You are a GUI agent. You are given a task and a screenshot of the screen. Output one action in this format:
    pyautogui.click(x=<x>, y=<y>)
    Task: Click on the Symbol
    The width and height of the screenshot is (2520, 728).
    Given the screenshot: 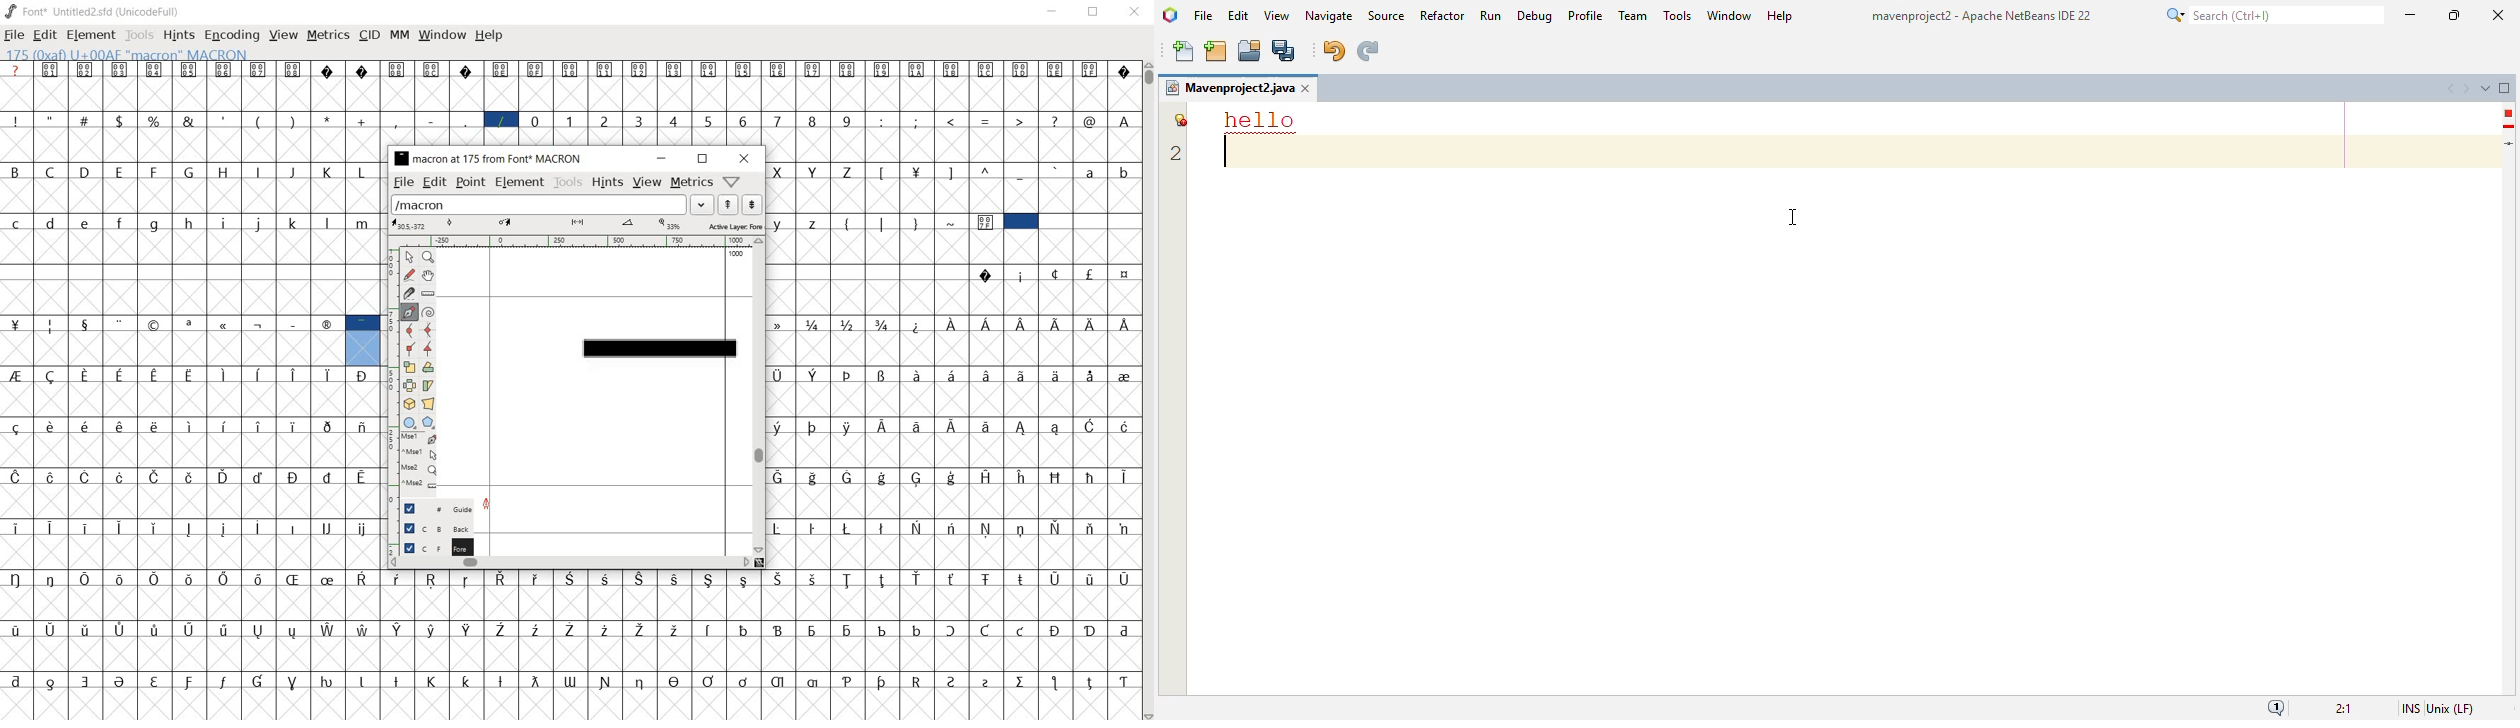 What is the action you would take?
    pyautogui.click(x=813, y=376)
    